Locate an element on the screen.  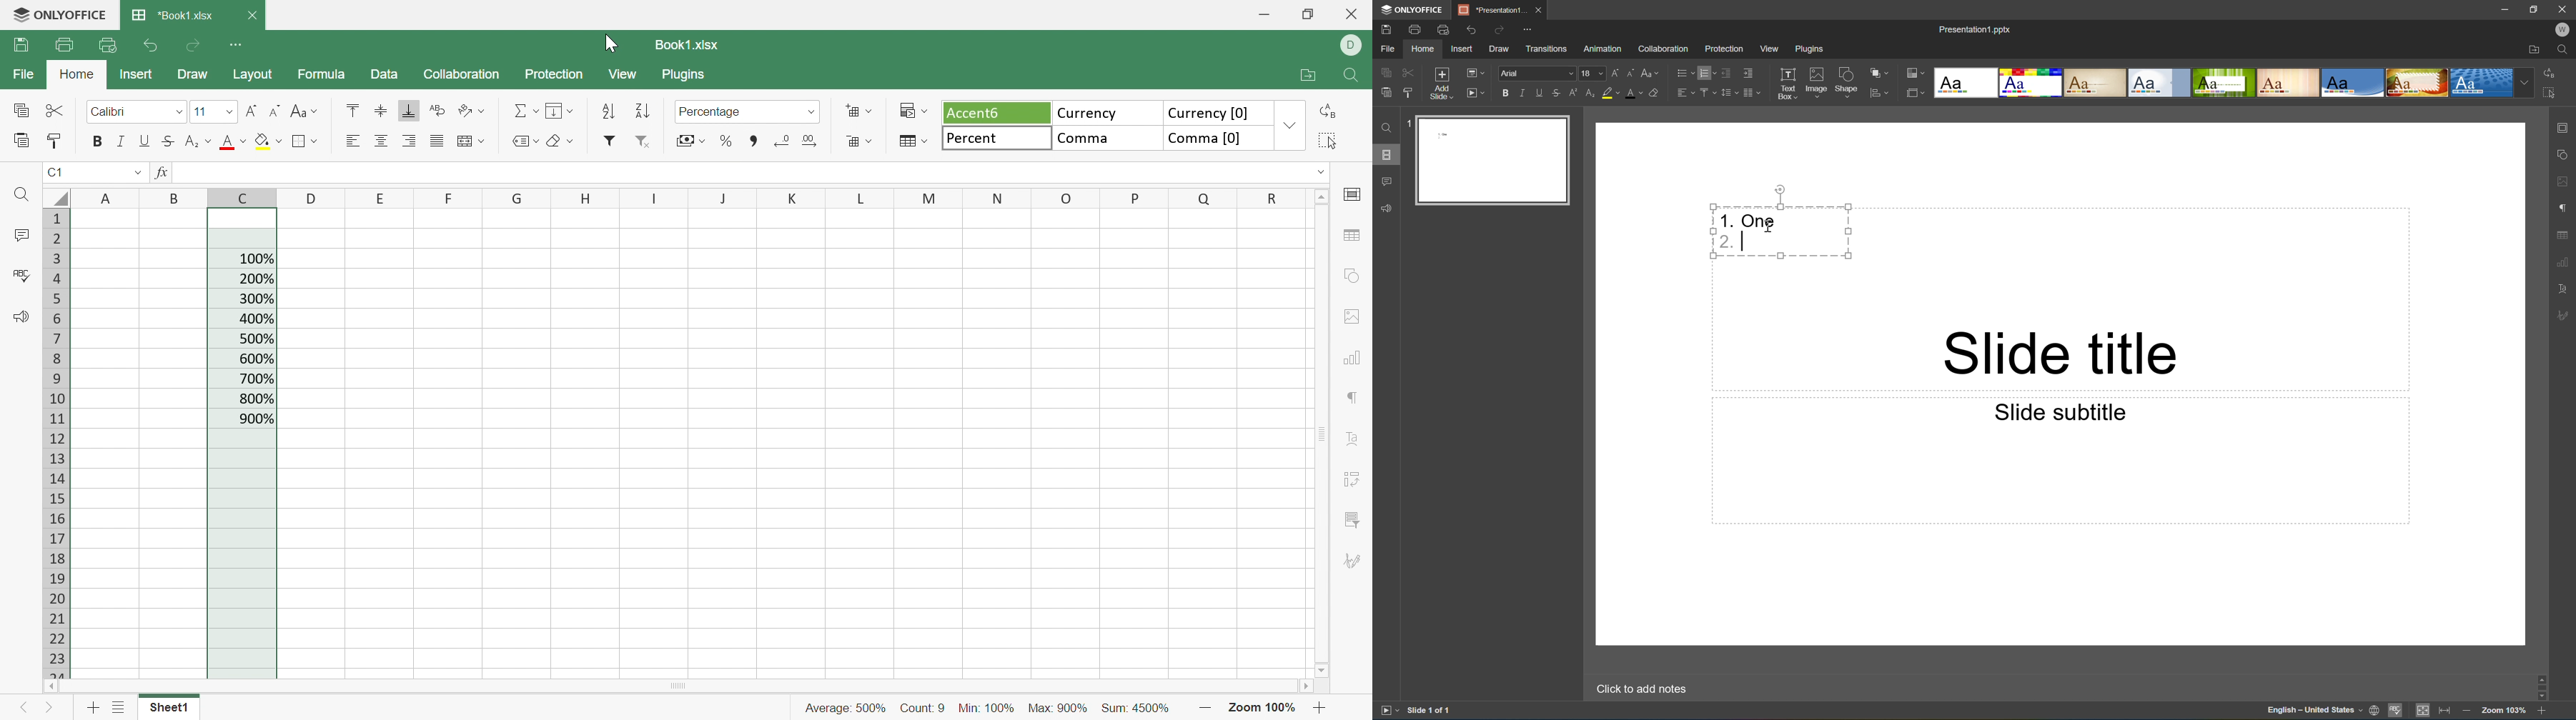
Align Top is located at coordinates (353, 109).